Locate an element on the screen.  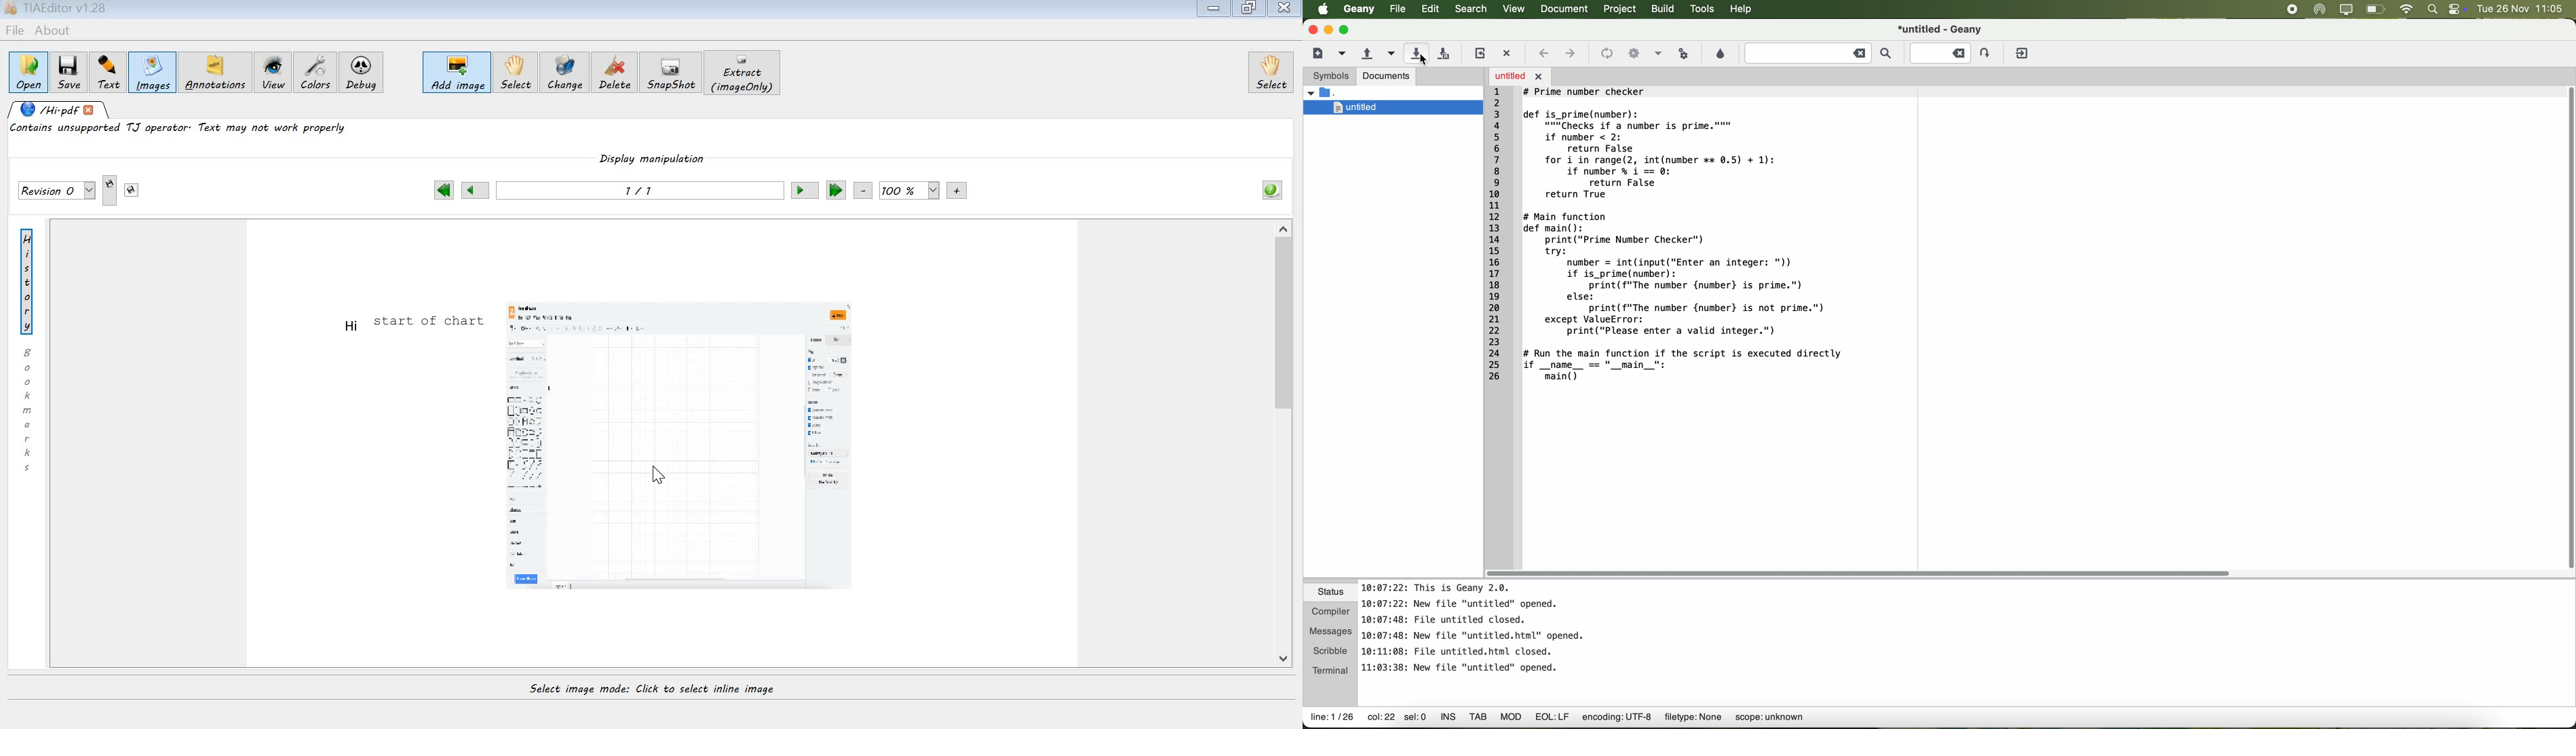
cursor is located at coordinates (1427, 61).